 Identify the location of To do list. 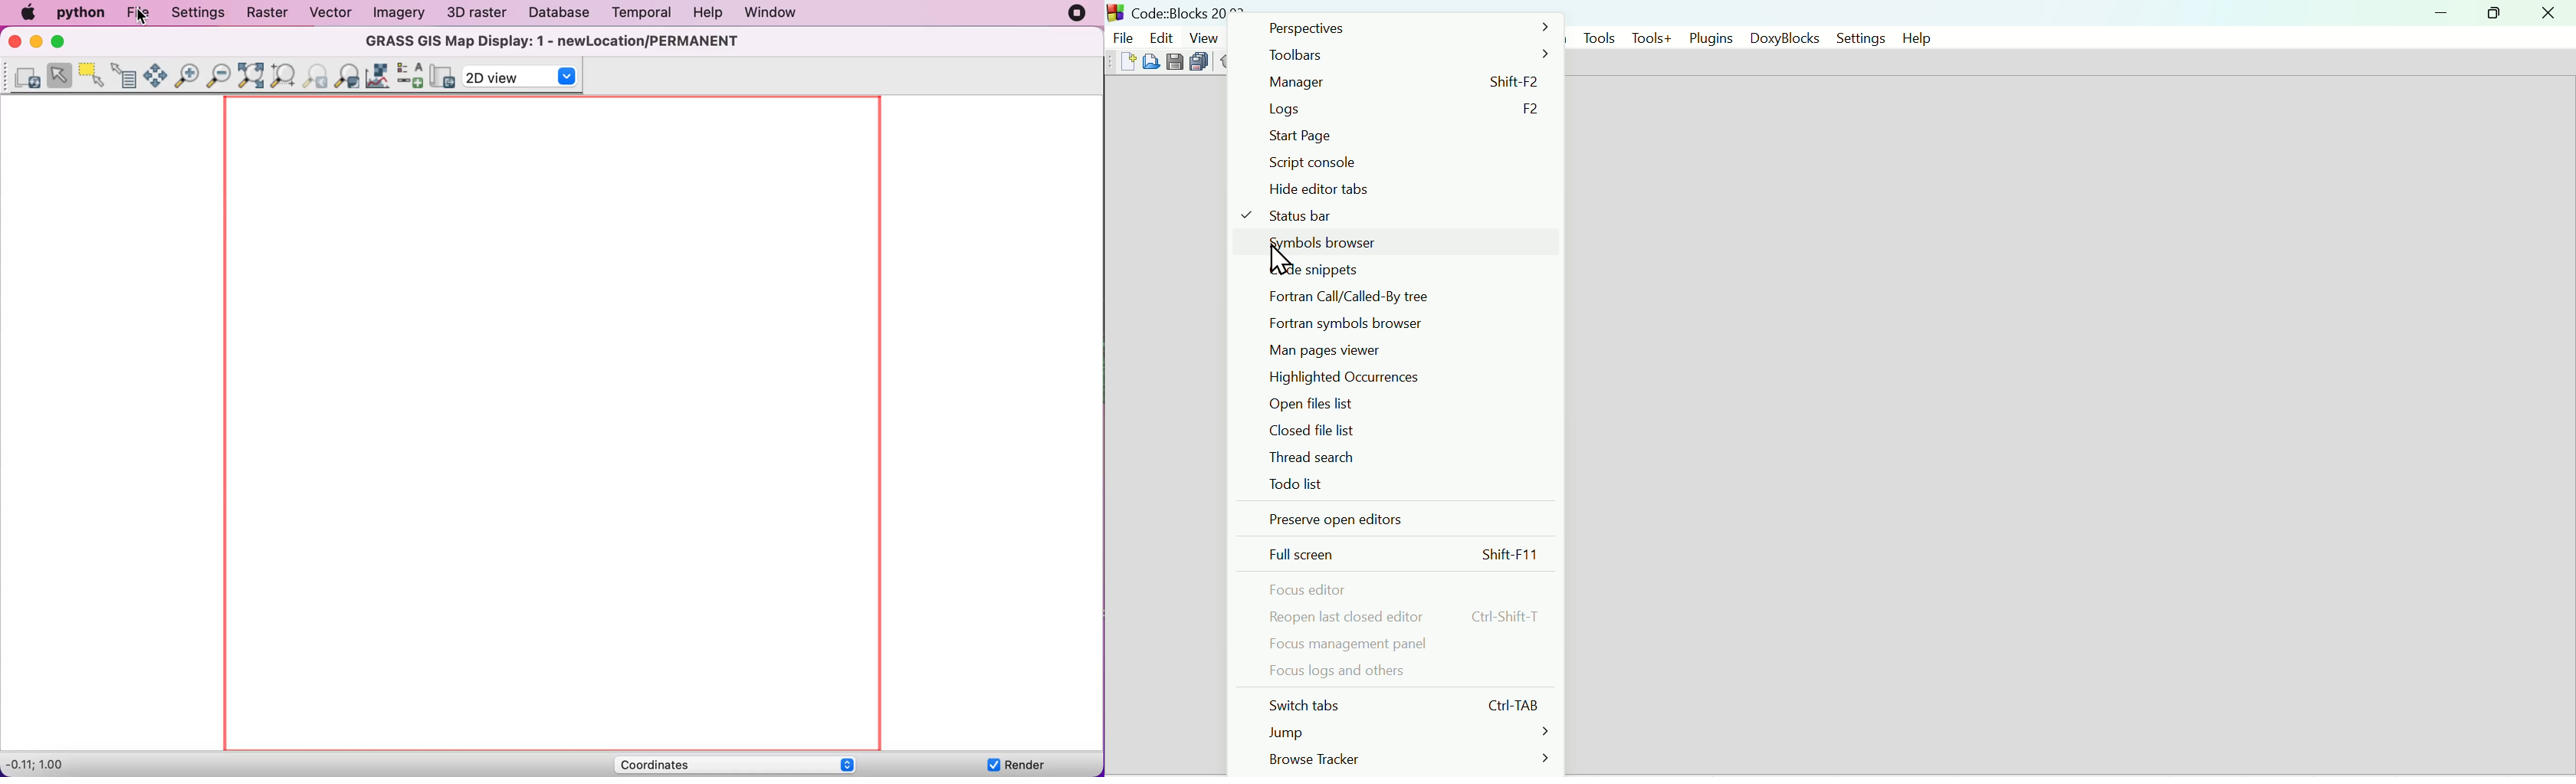
(1400, 484).